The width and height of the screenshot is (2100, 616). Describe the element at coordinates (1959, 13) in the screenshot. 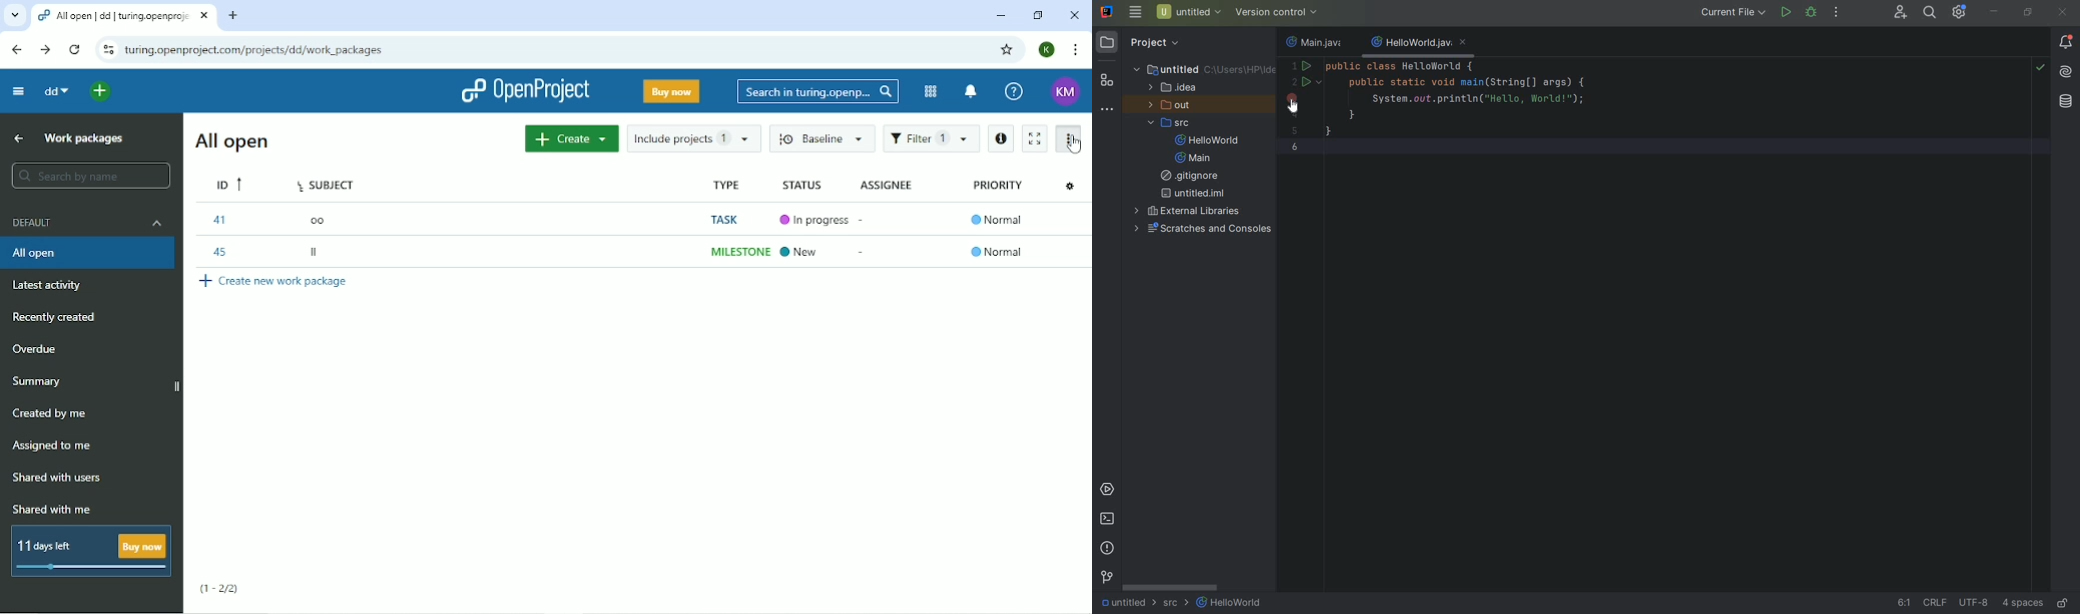

I see `IDE and Project Settings` at that location.